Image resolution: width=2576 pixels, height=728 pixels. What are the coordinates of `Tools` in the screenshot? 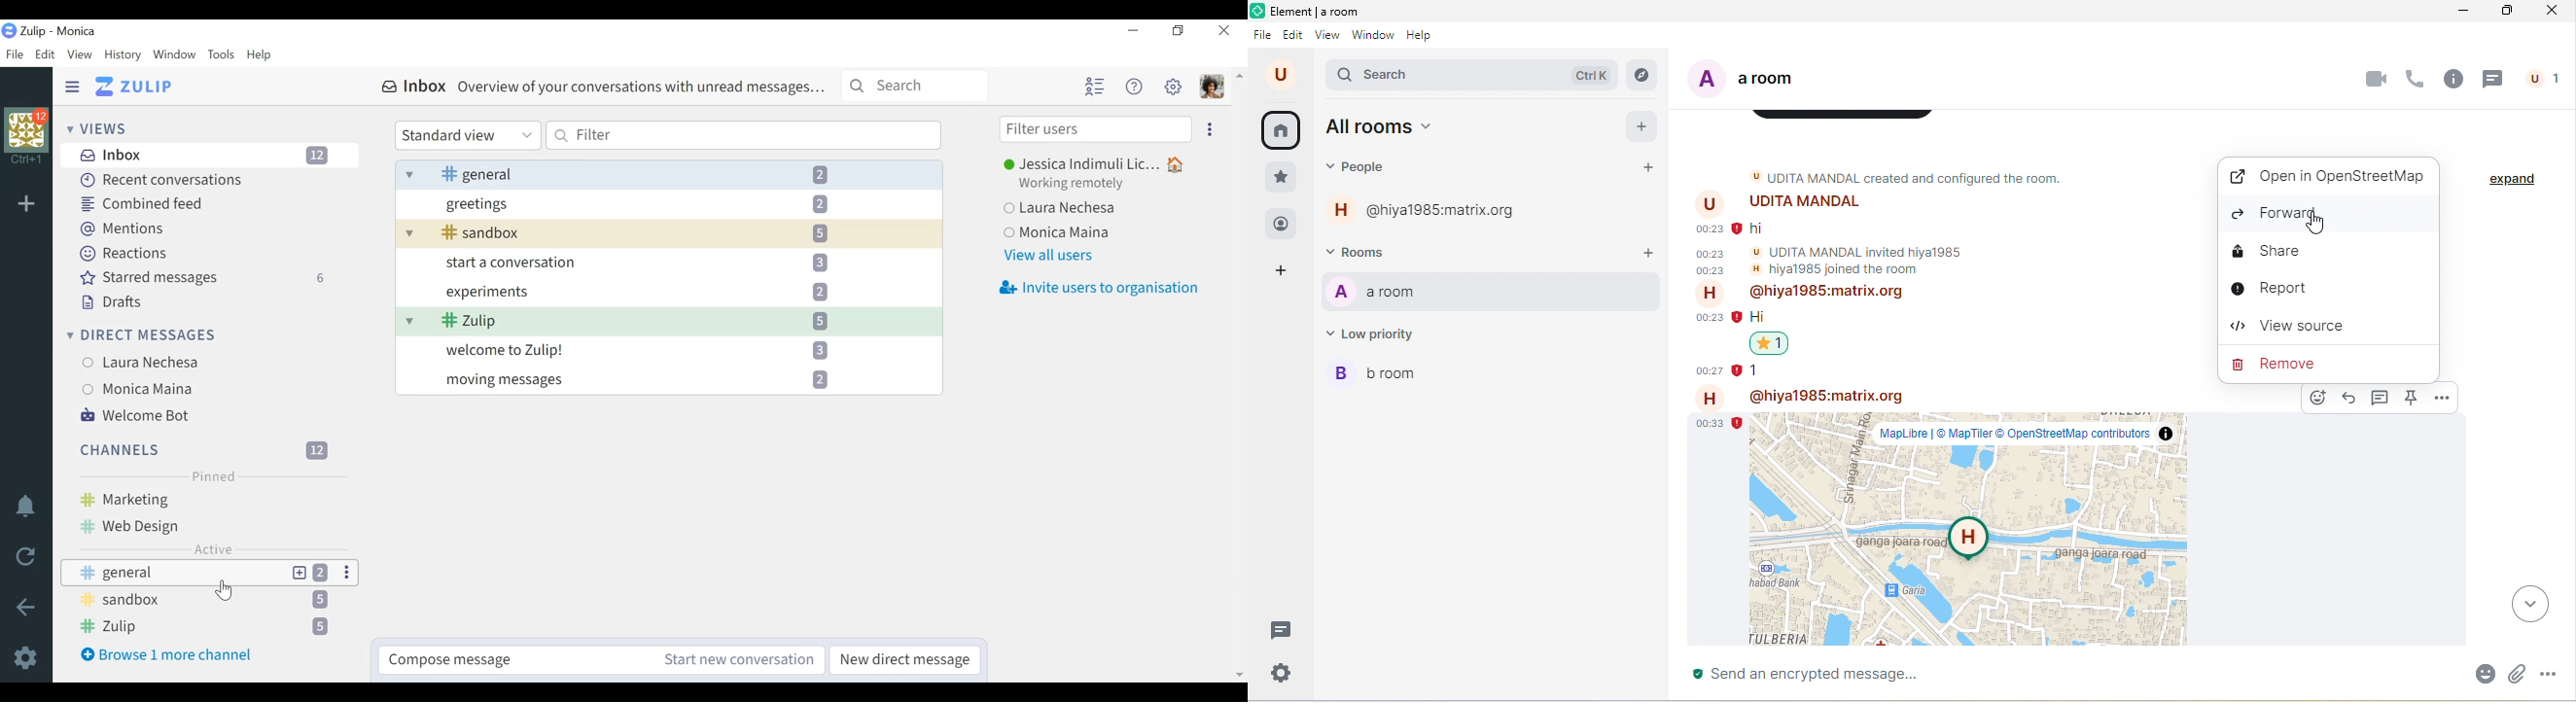 It's located at (222, 55).